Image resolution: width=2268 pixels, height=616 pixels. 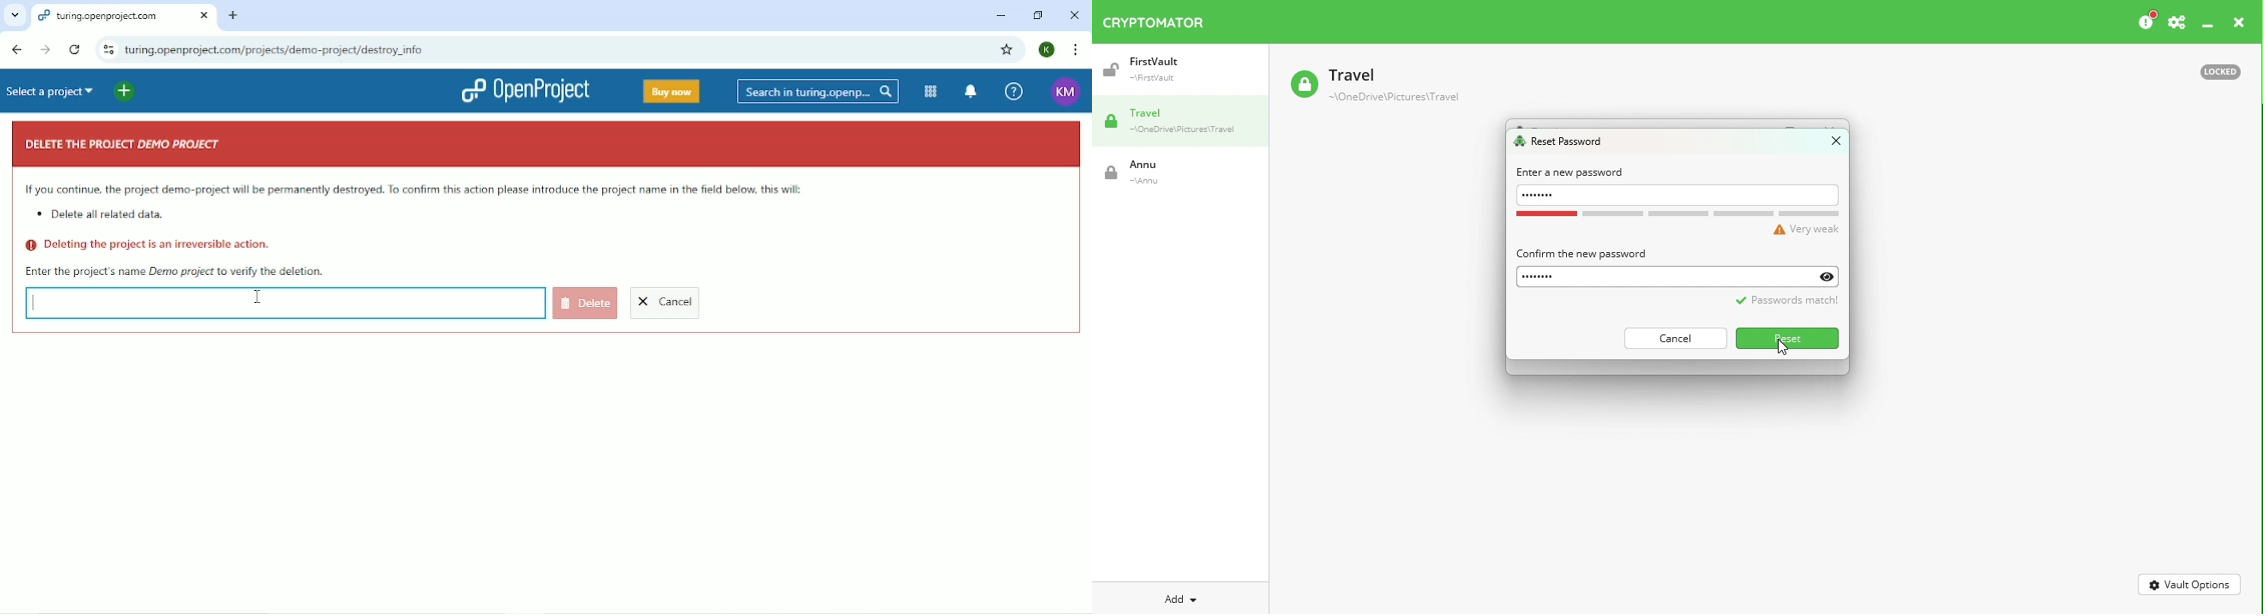 I want to click on Help, so click(x=1013, y=92).